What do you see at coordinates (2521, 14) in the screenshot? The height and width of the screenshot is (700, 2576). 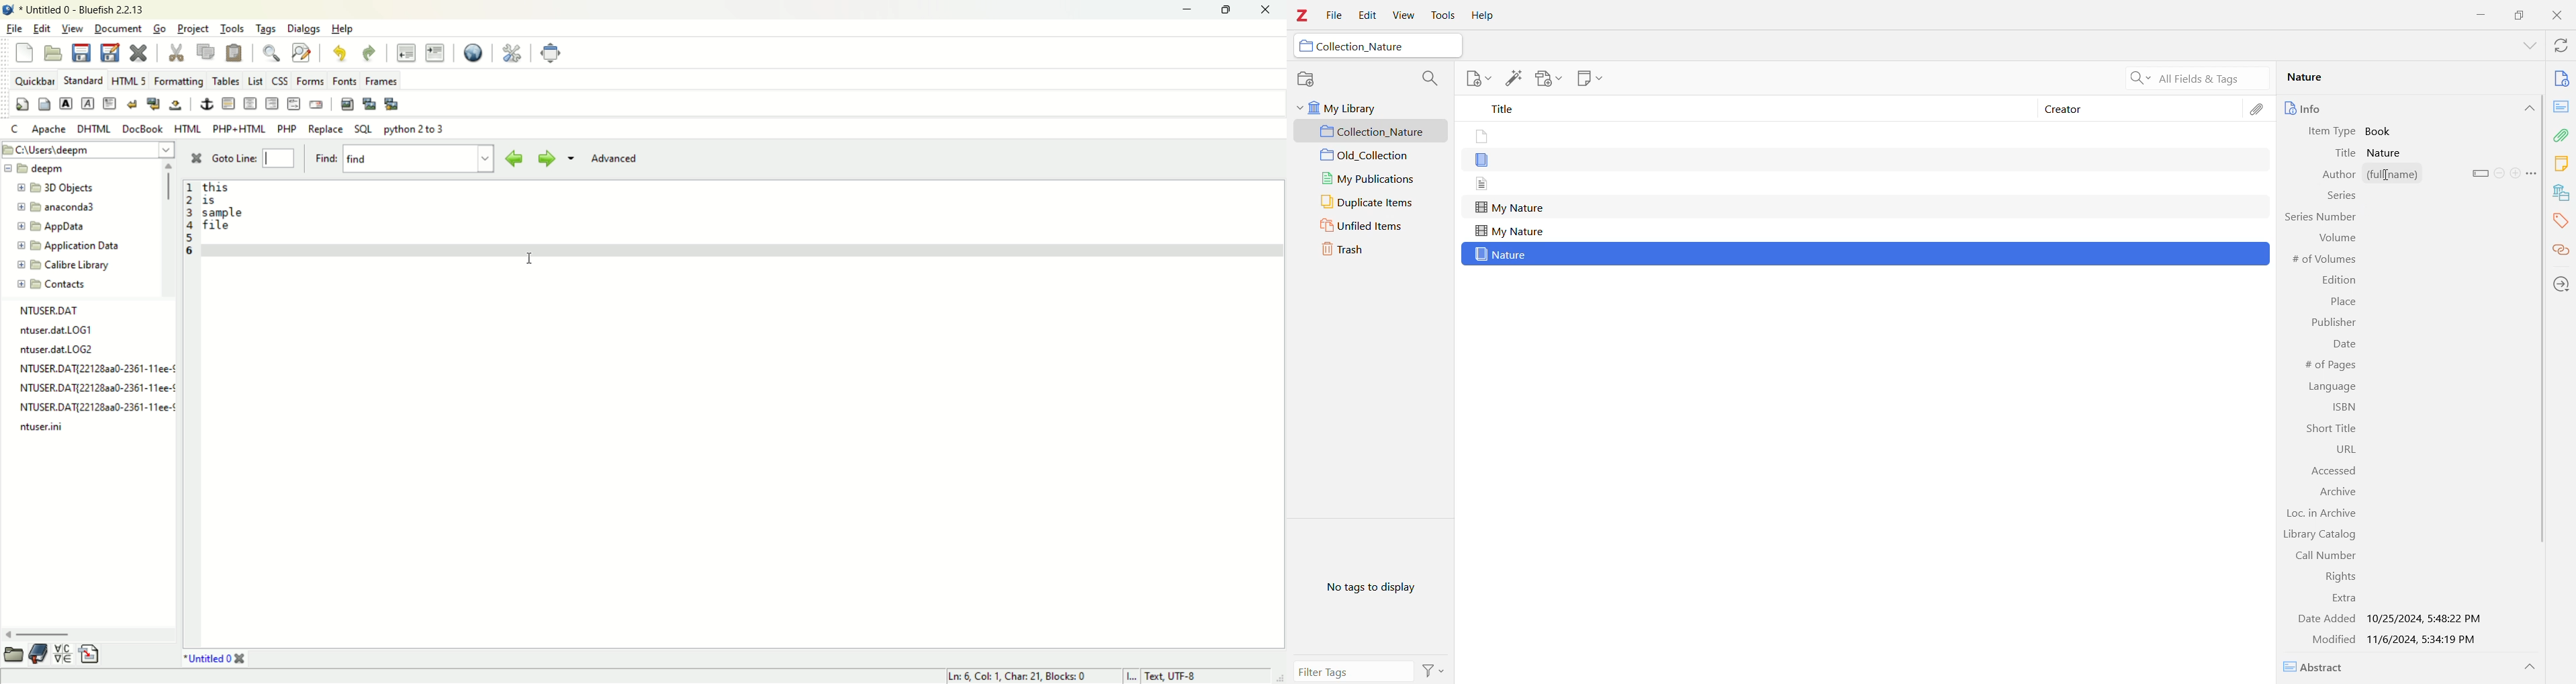 I see `Restore Down` at bounding box center [2521, 14].